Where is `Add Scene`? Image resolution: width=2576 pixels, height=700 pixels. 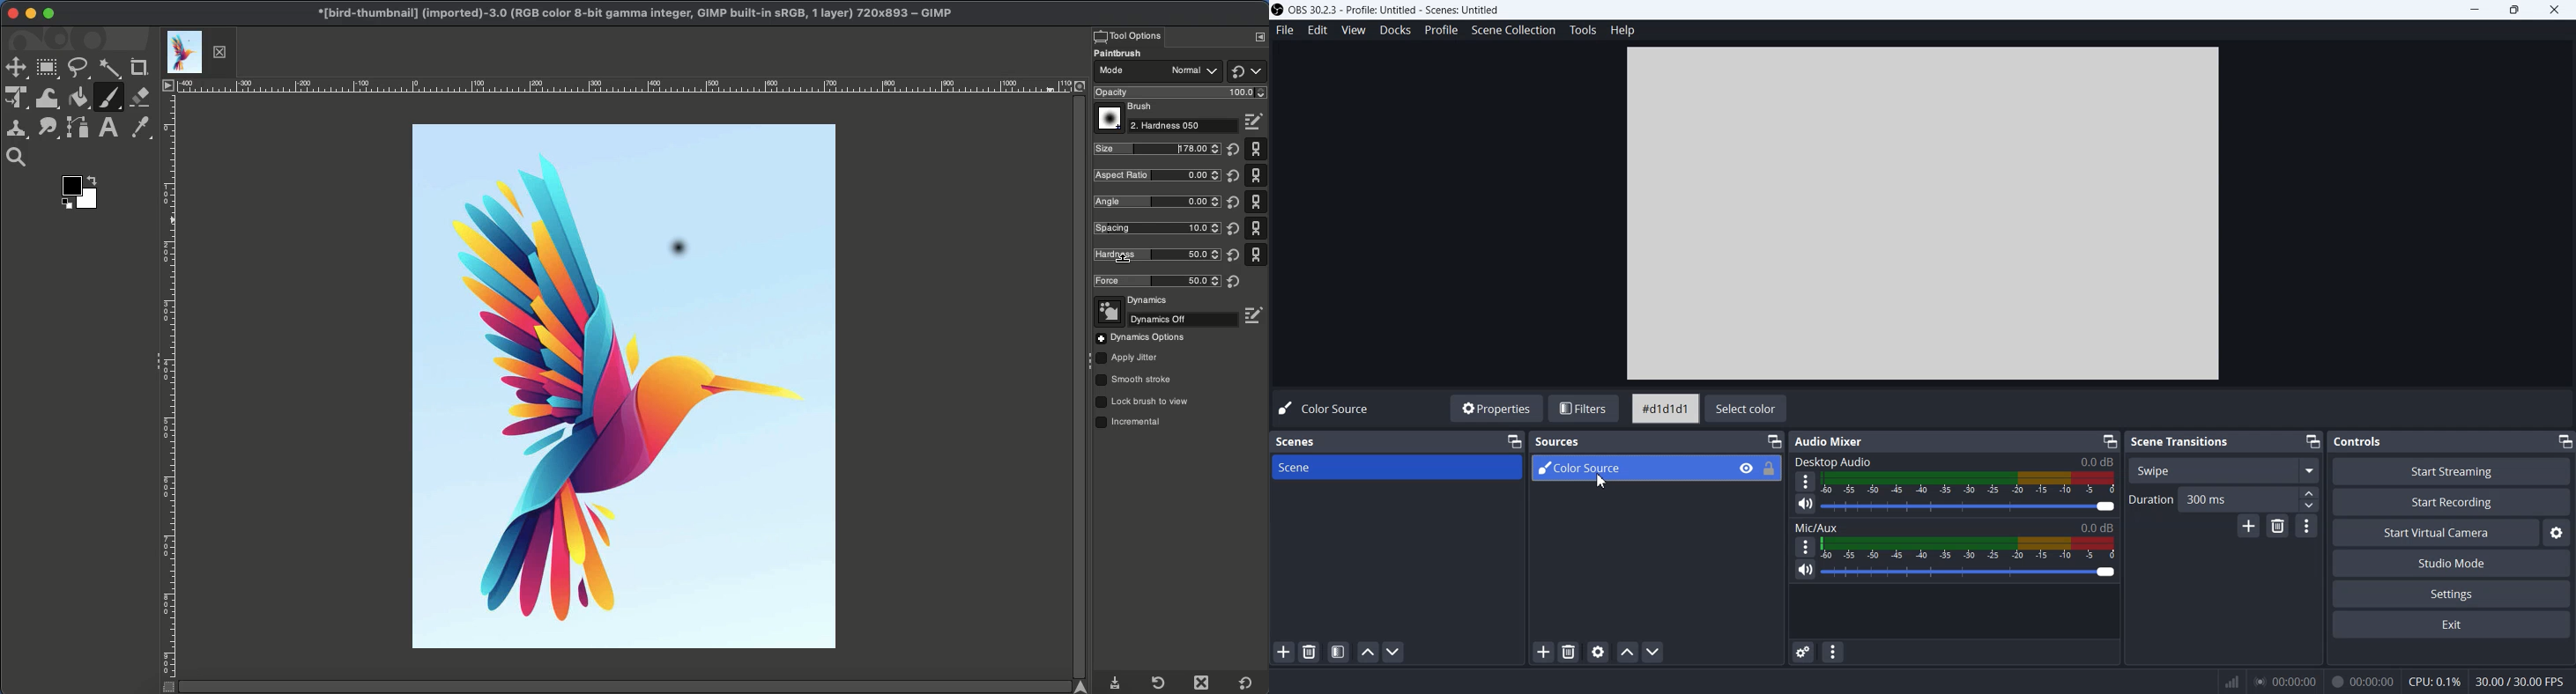 Add Scene is located at coordinates (1284, 651).